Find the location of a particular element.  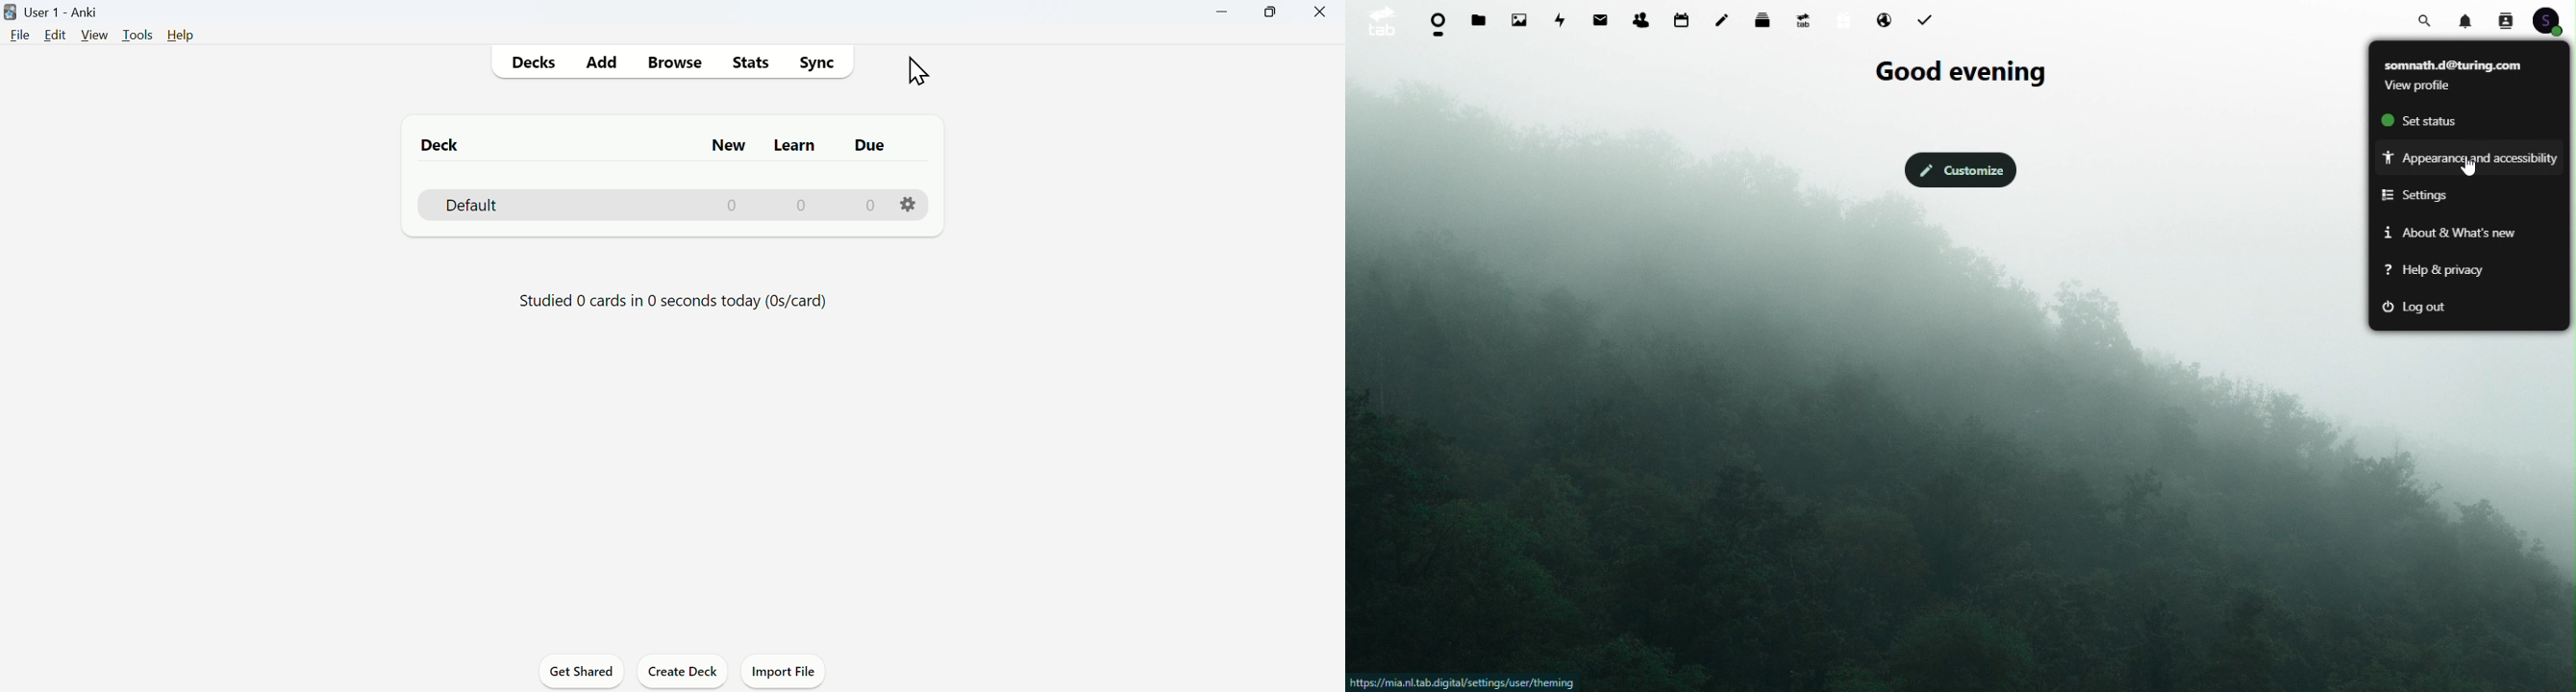

New is located at coordinates (721, 148).